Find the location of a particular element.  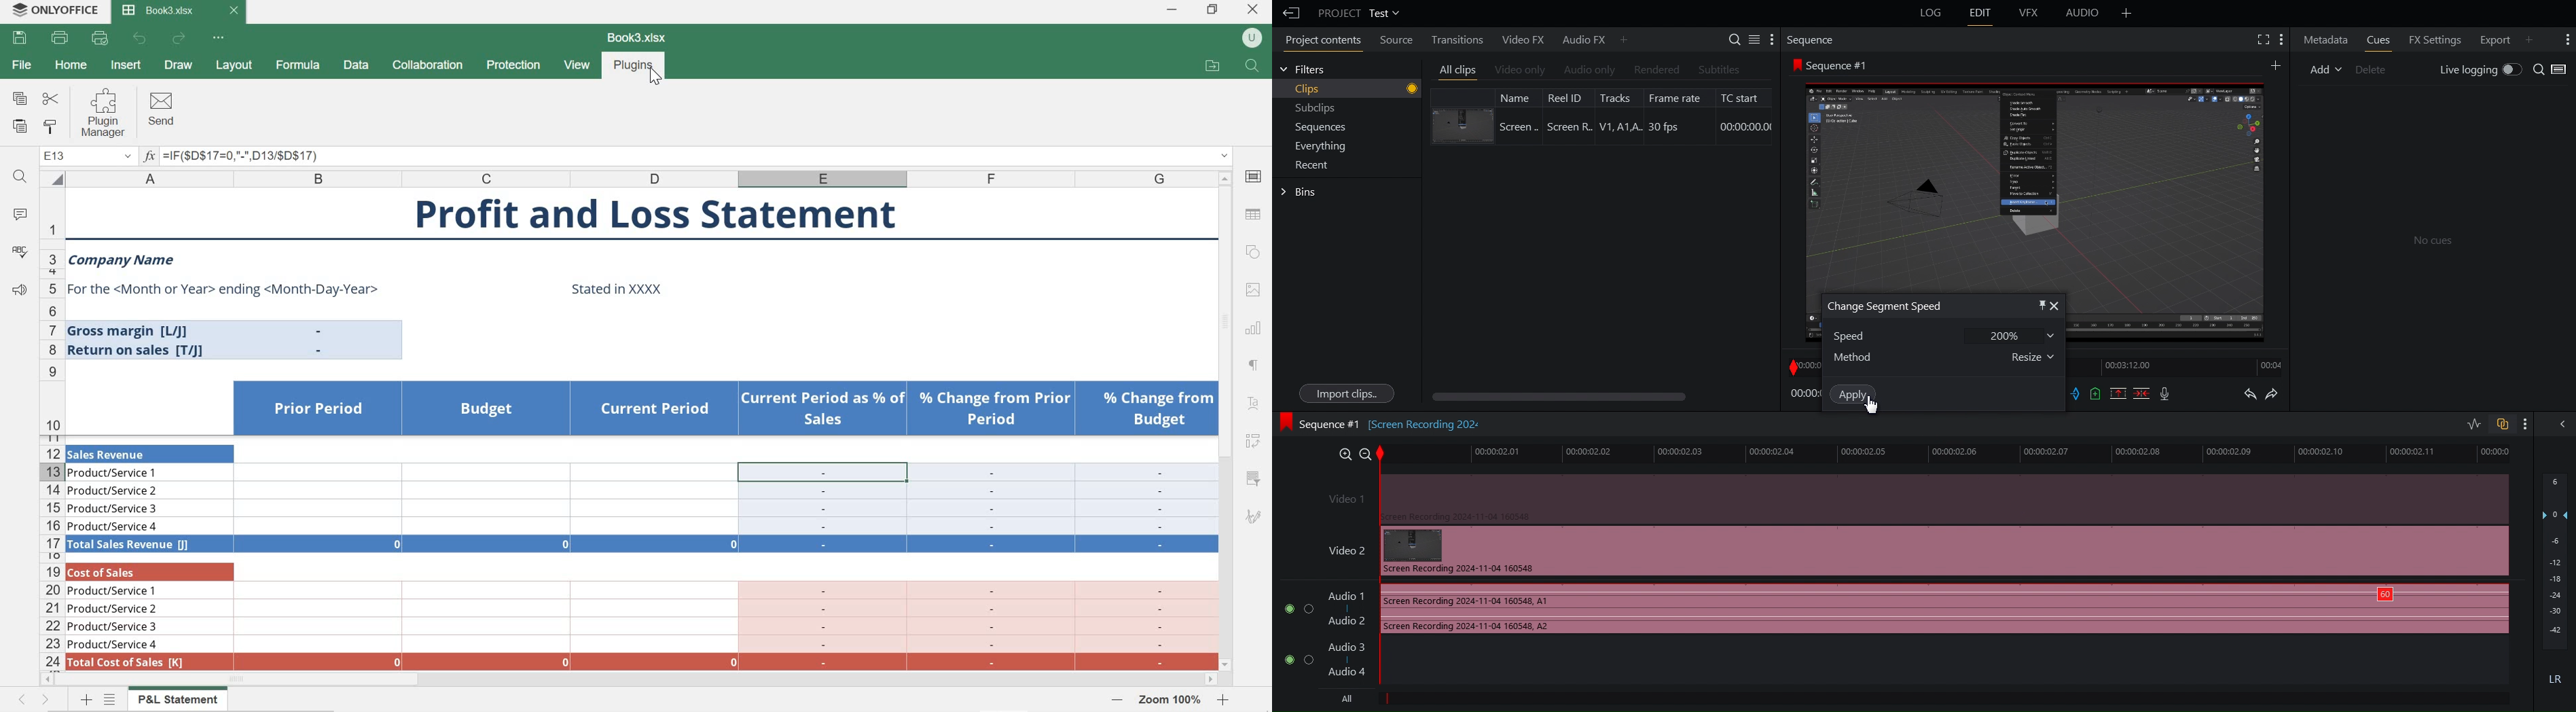

close is located at coordinates (1256, 9).